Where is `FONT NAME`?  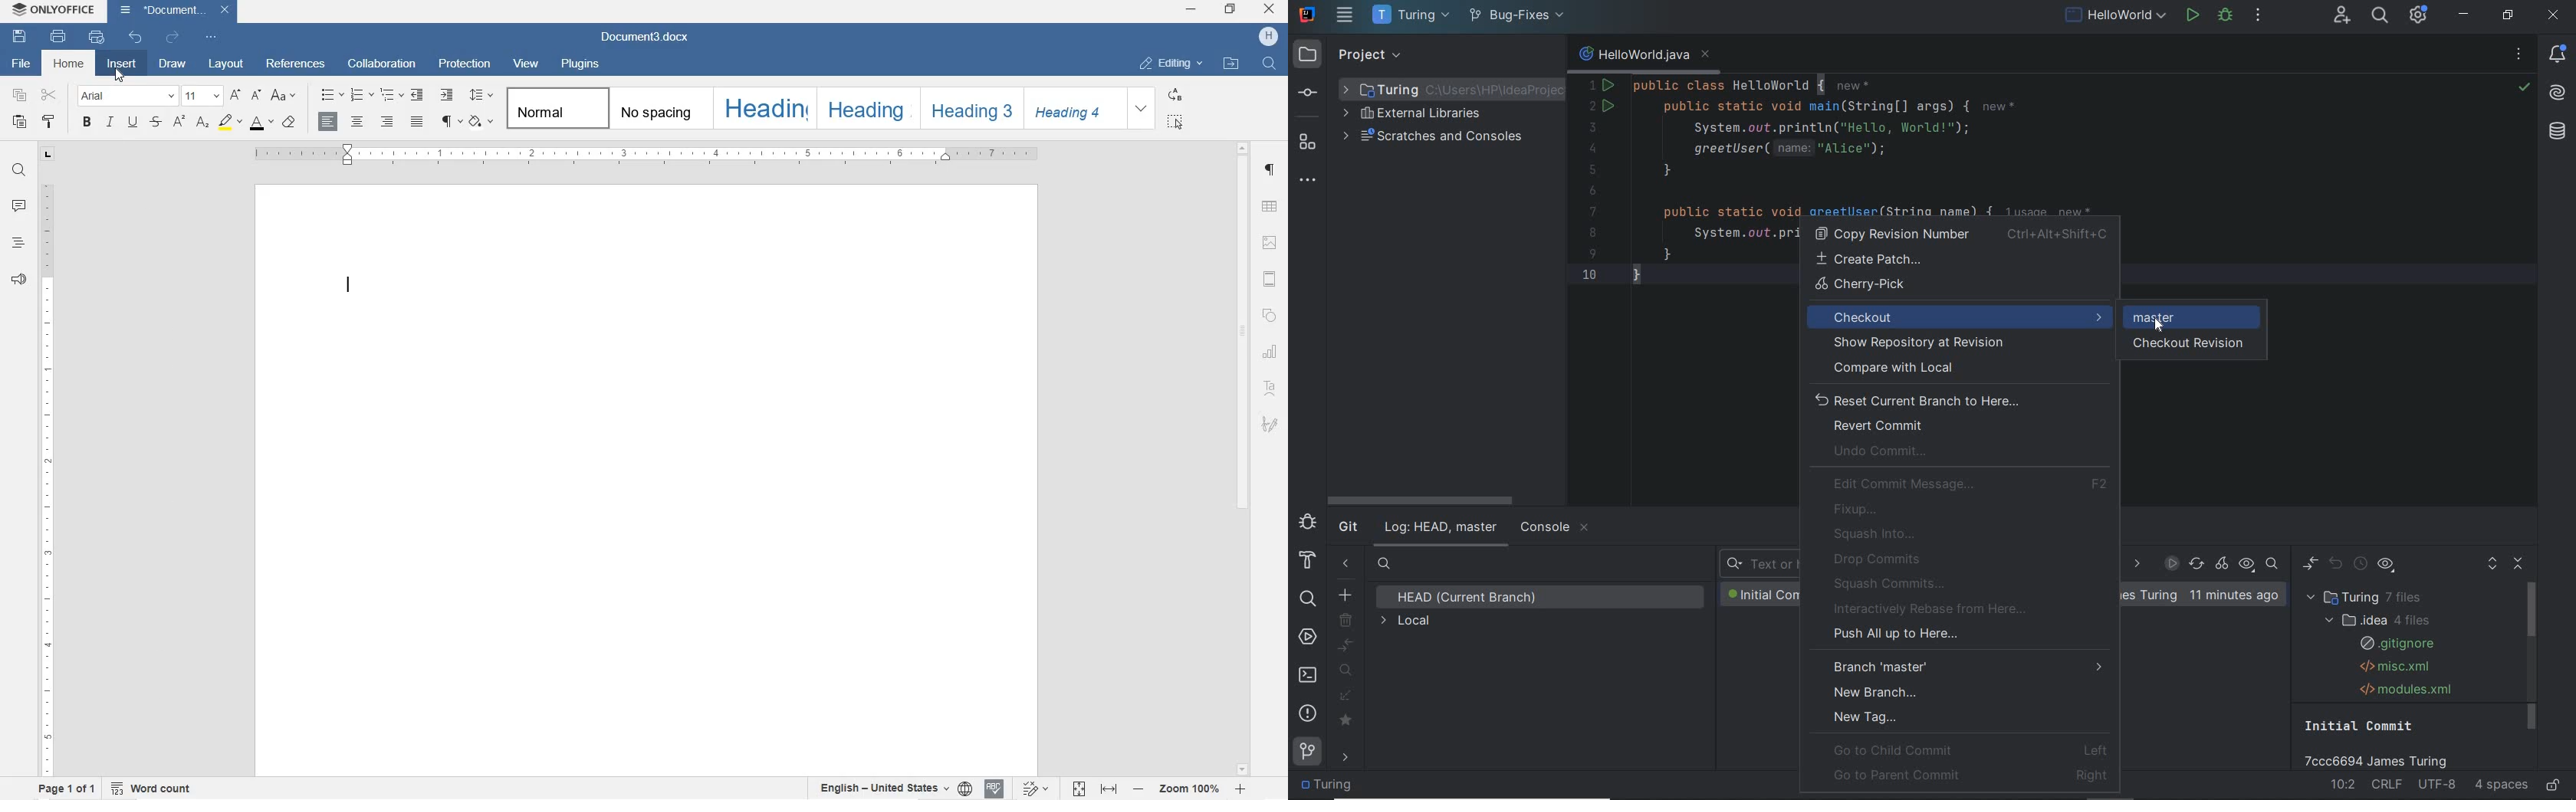
FONT NAME is located at coordinates (128, 96).